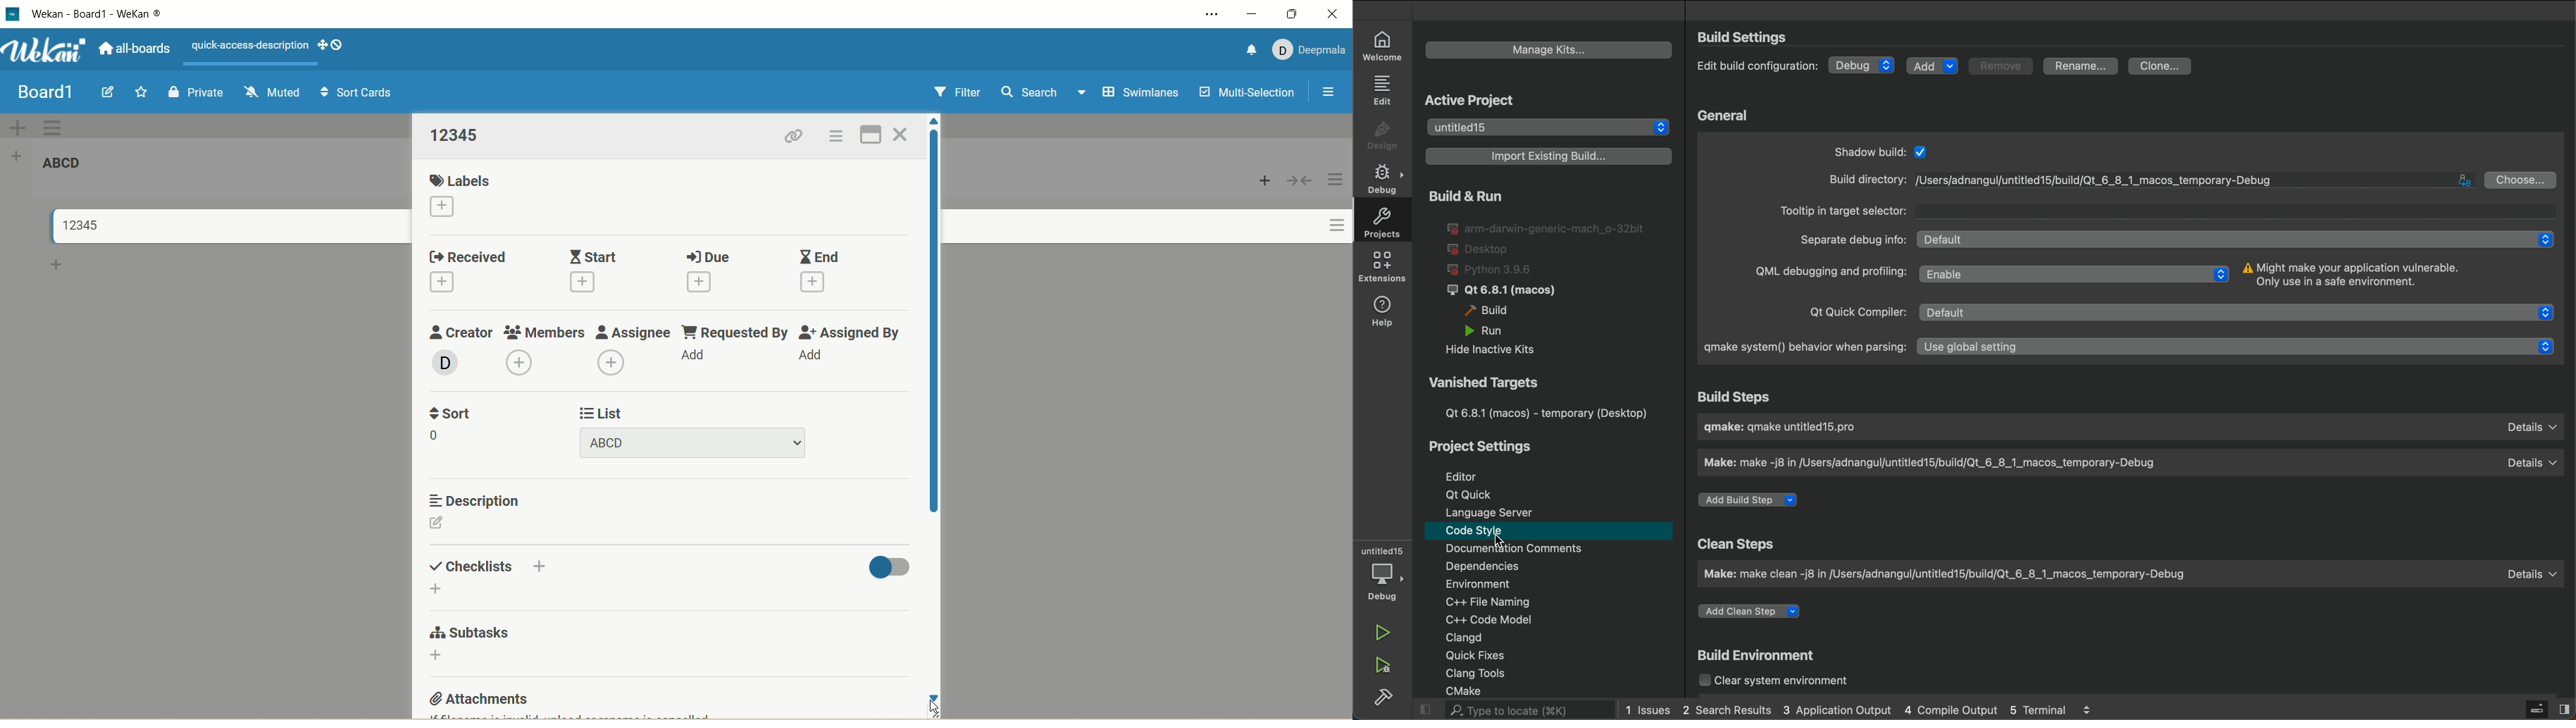 This screenshot has height=728, width=2576. What do you see at coordinates (107, 92) in the screenshot?
I see `edit` at bounding box center [107, 92].